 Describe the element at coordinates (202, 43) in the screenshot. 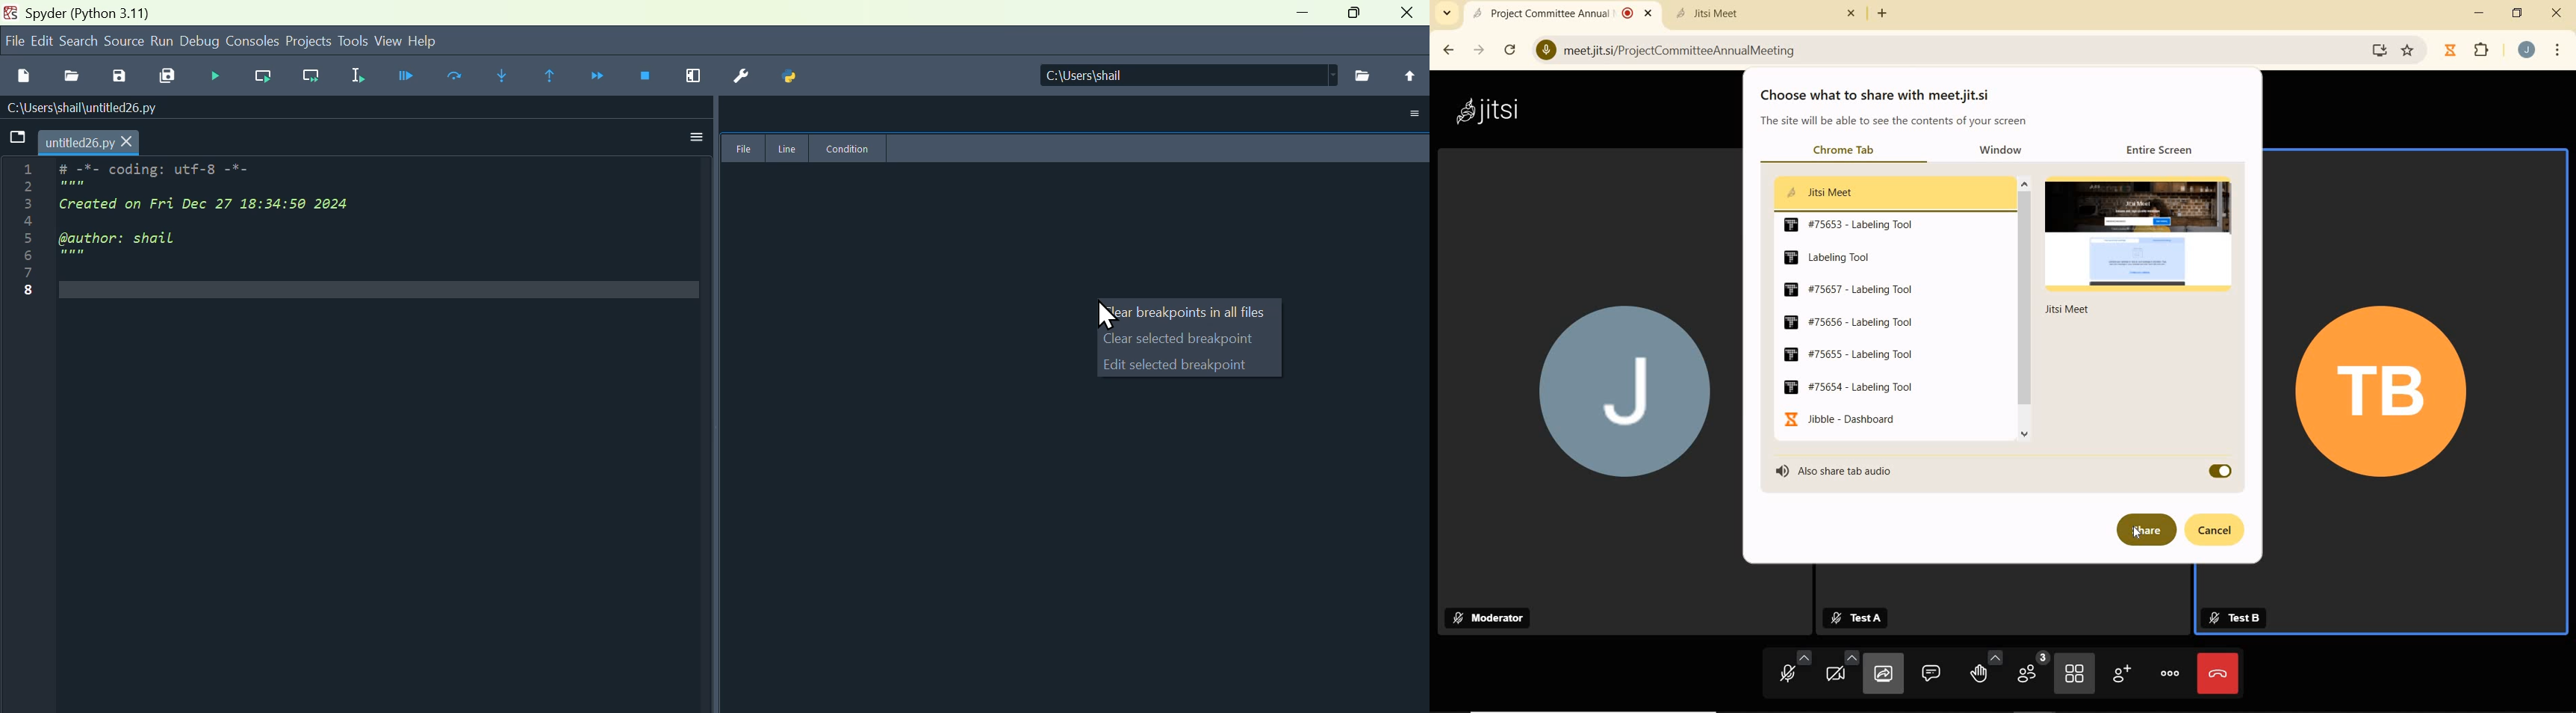

I see `Debug` at that location.